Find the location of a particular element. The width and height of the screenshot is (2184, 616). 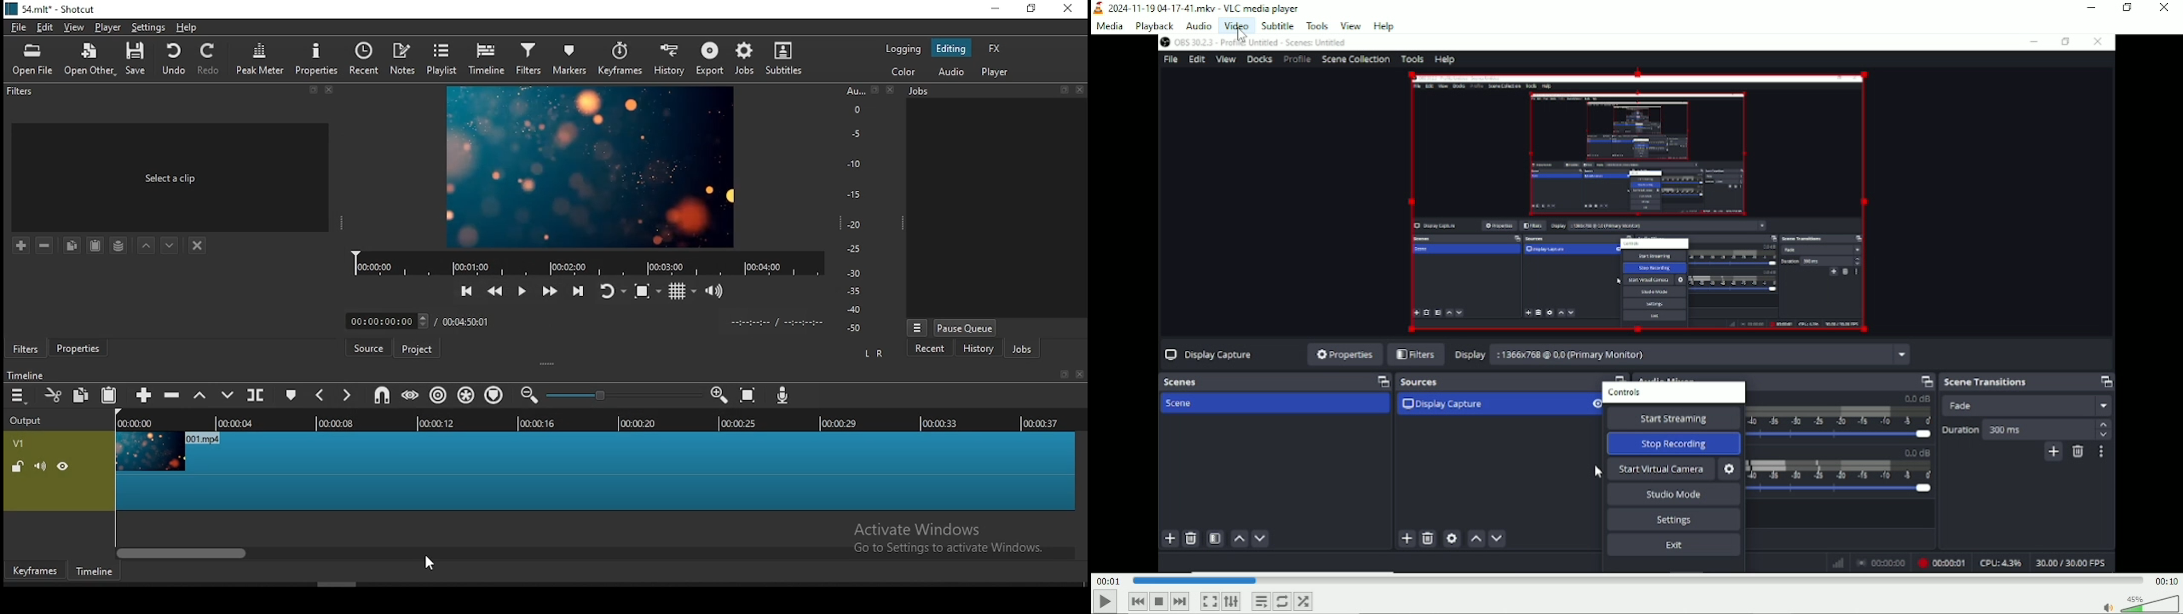

00:00:20 is located at coordinates (636, 422).